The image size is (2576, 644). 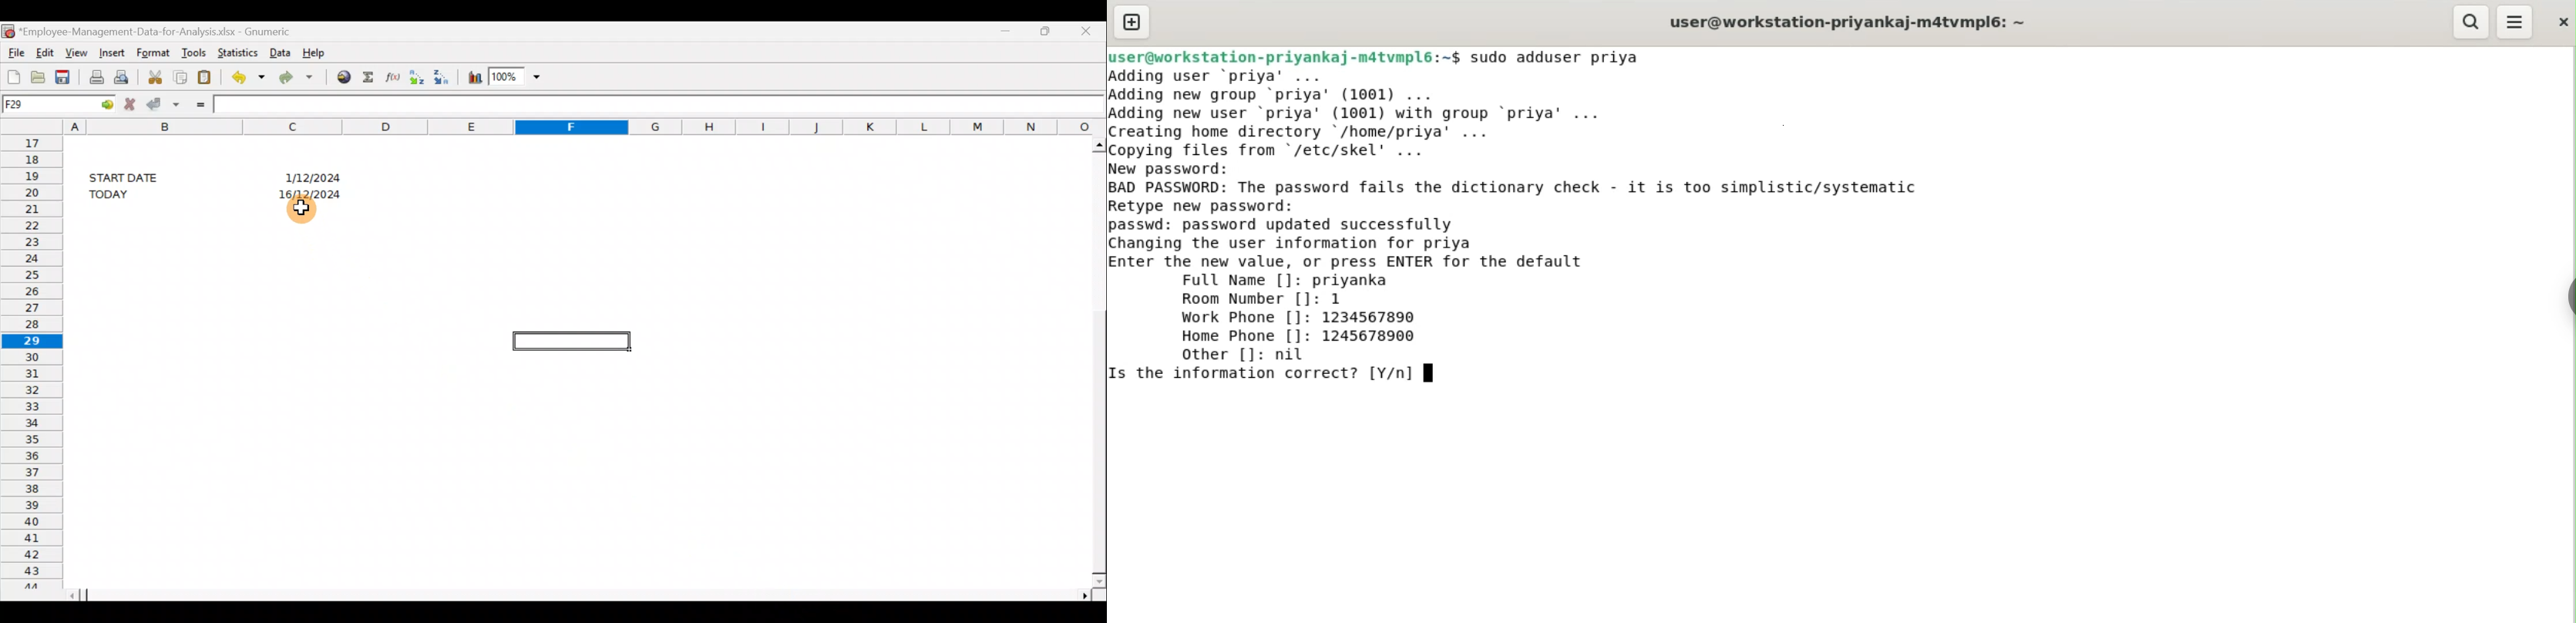 I want to click on Formula bar, so click(x=660, y=103).